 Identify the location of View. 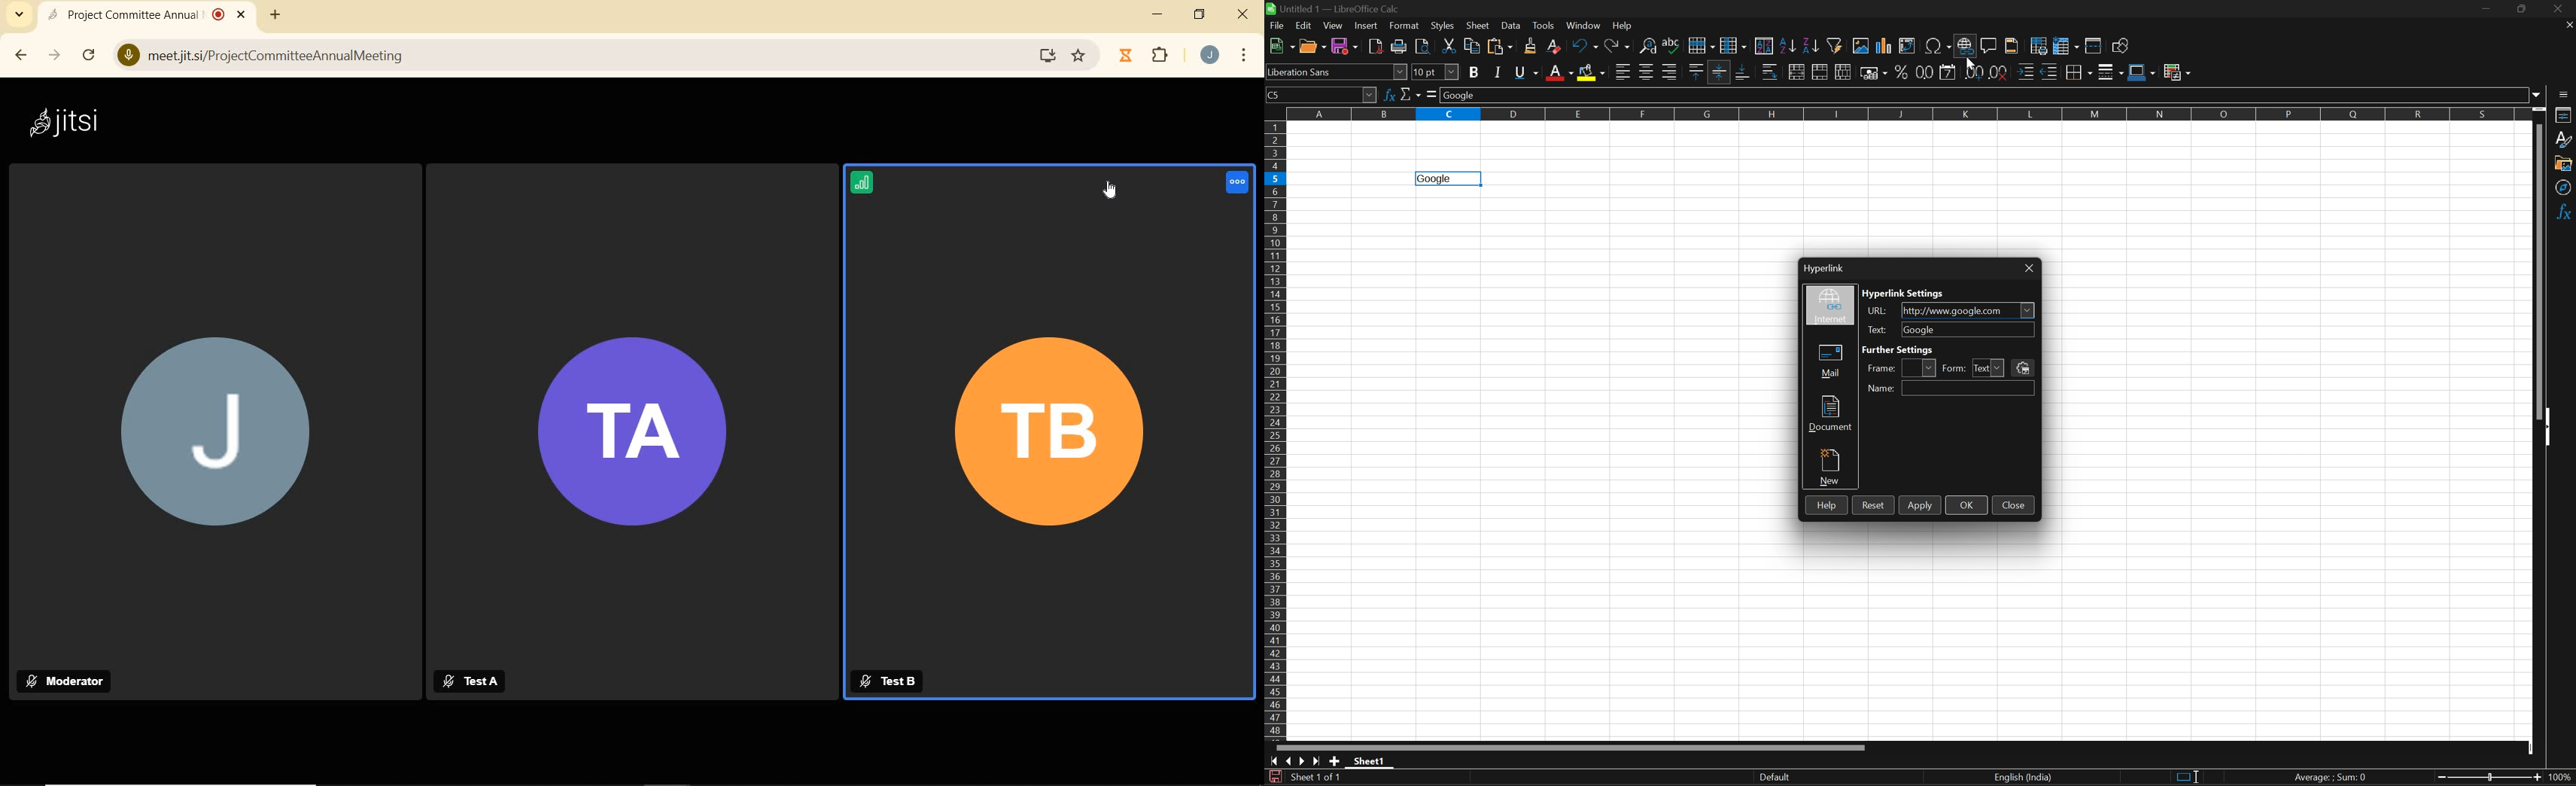
(1333, 27).